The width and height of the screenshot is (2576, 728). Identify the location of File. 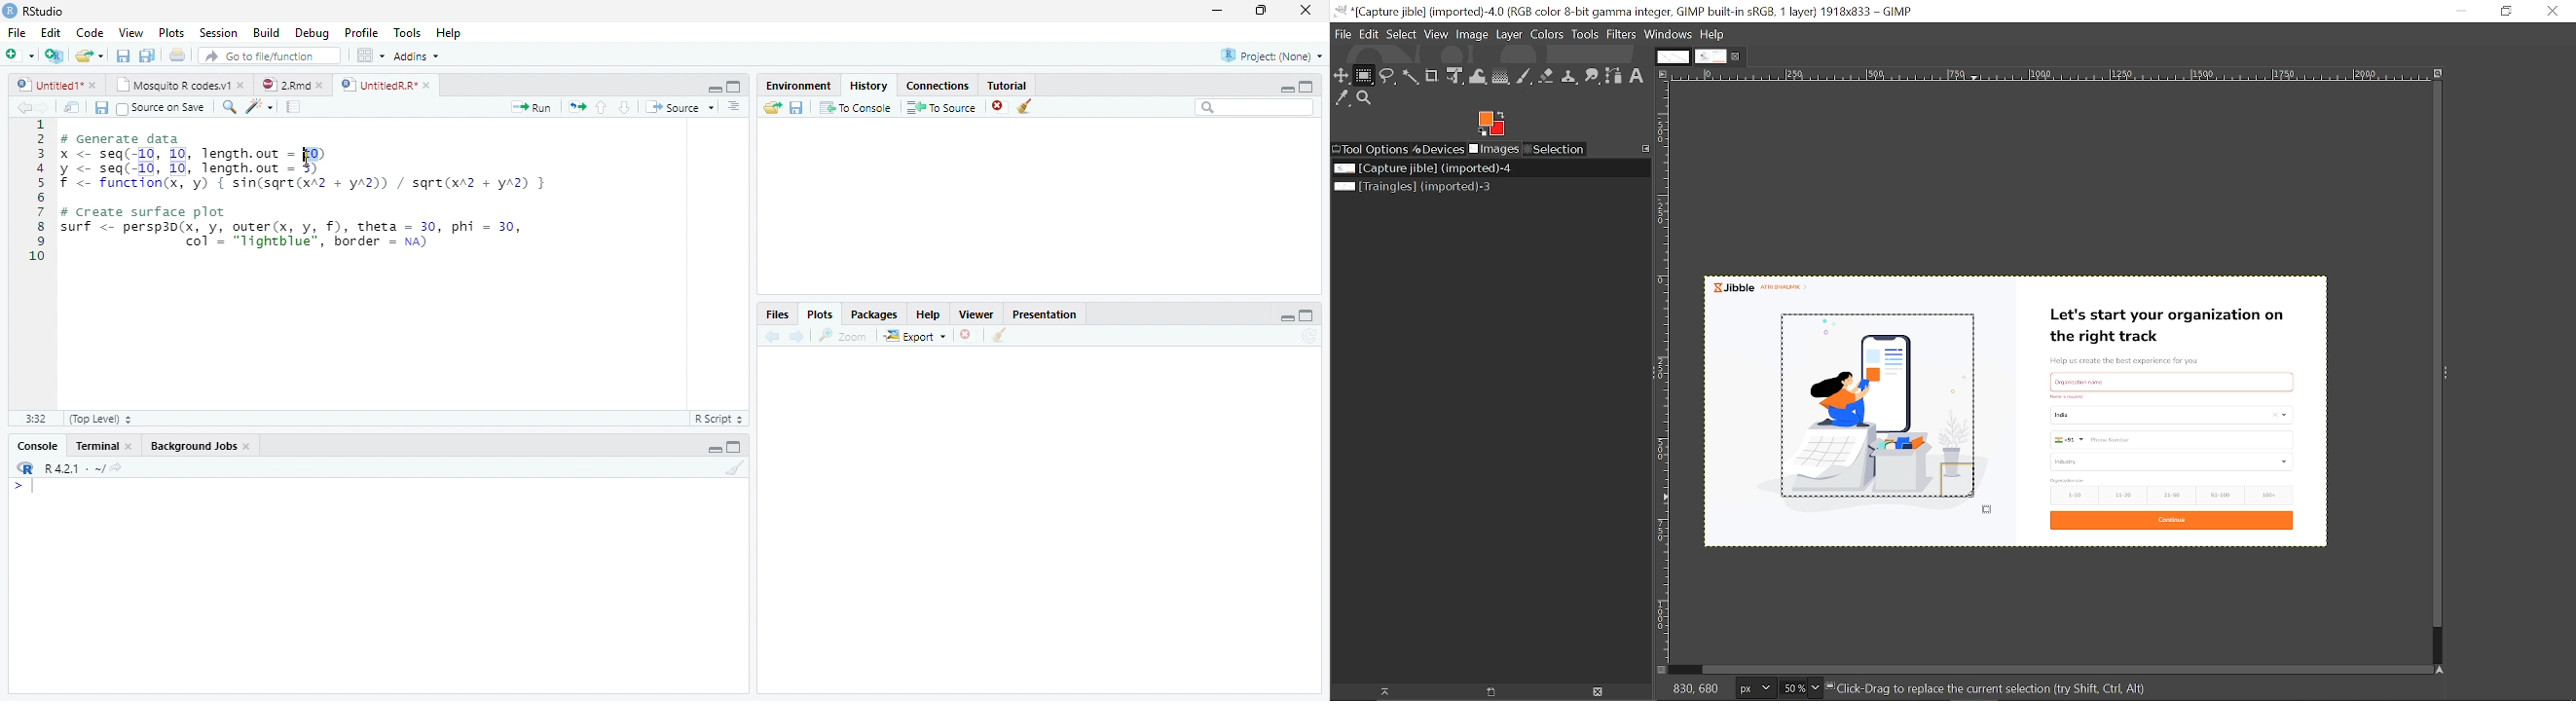
(17, 32).